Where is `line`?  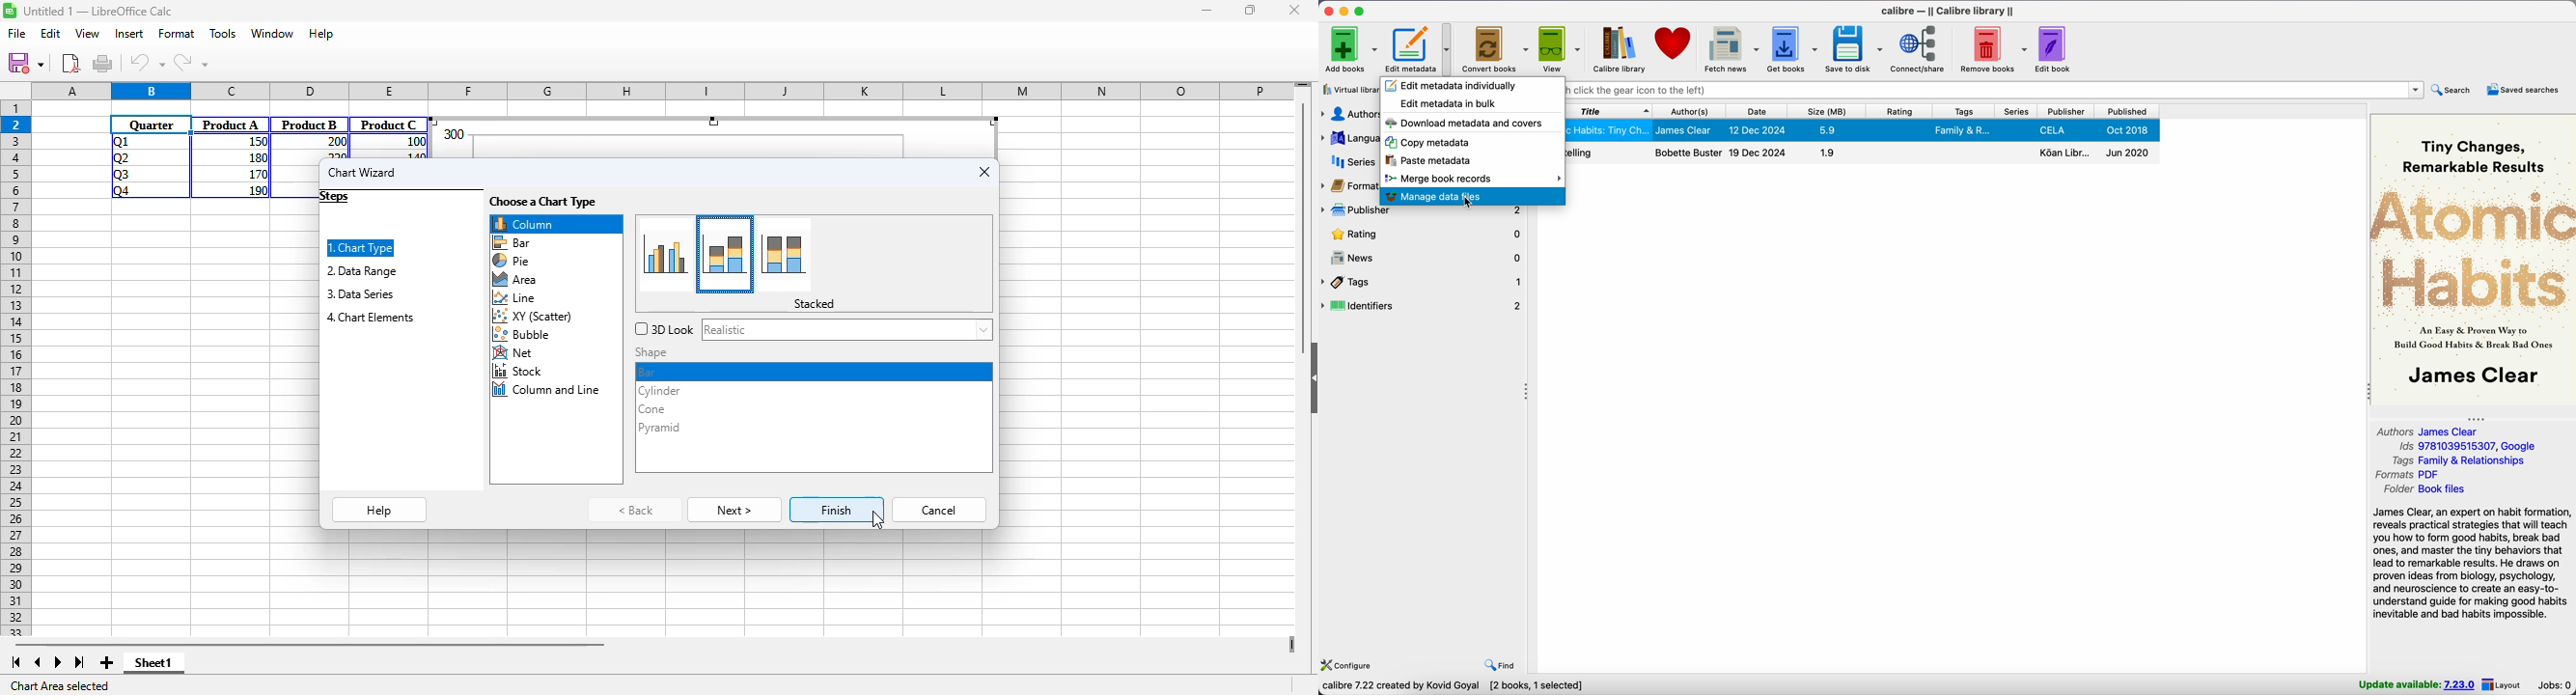 line is located at coordinates (515, 298).